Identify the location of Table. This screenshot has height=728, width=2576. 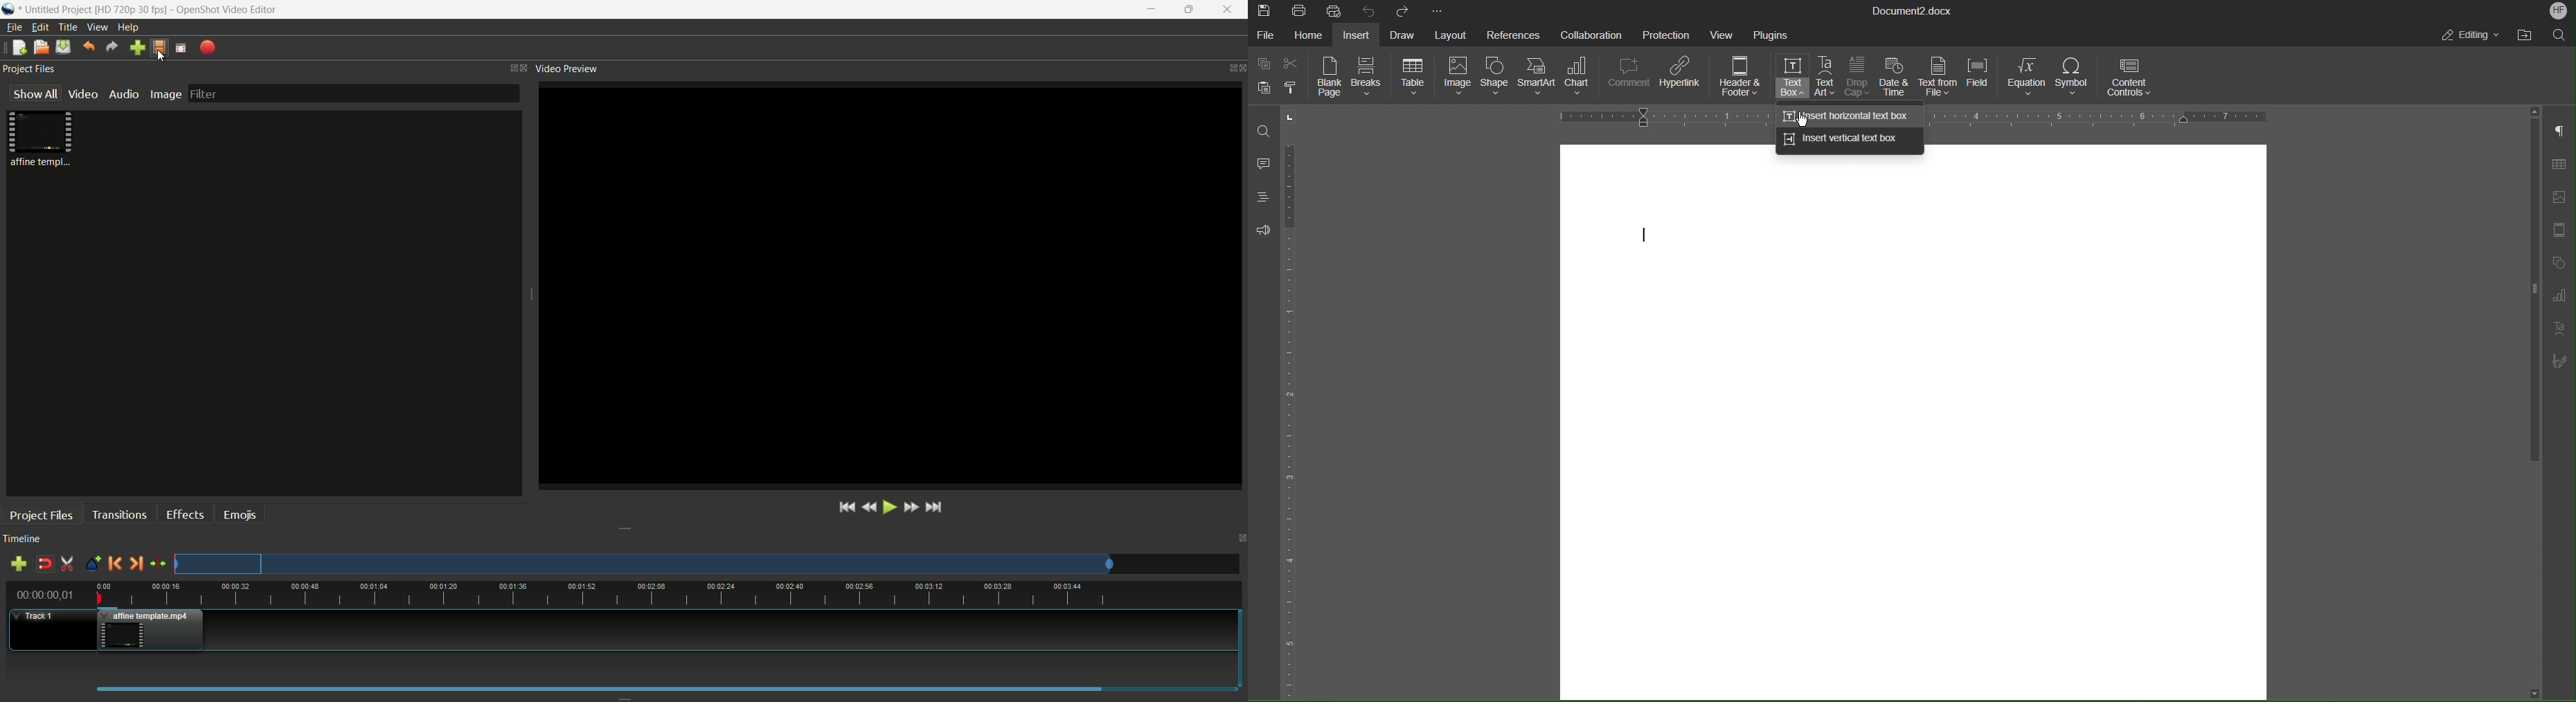
(2558, 165).